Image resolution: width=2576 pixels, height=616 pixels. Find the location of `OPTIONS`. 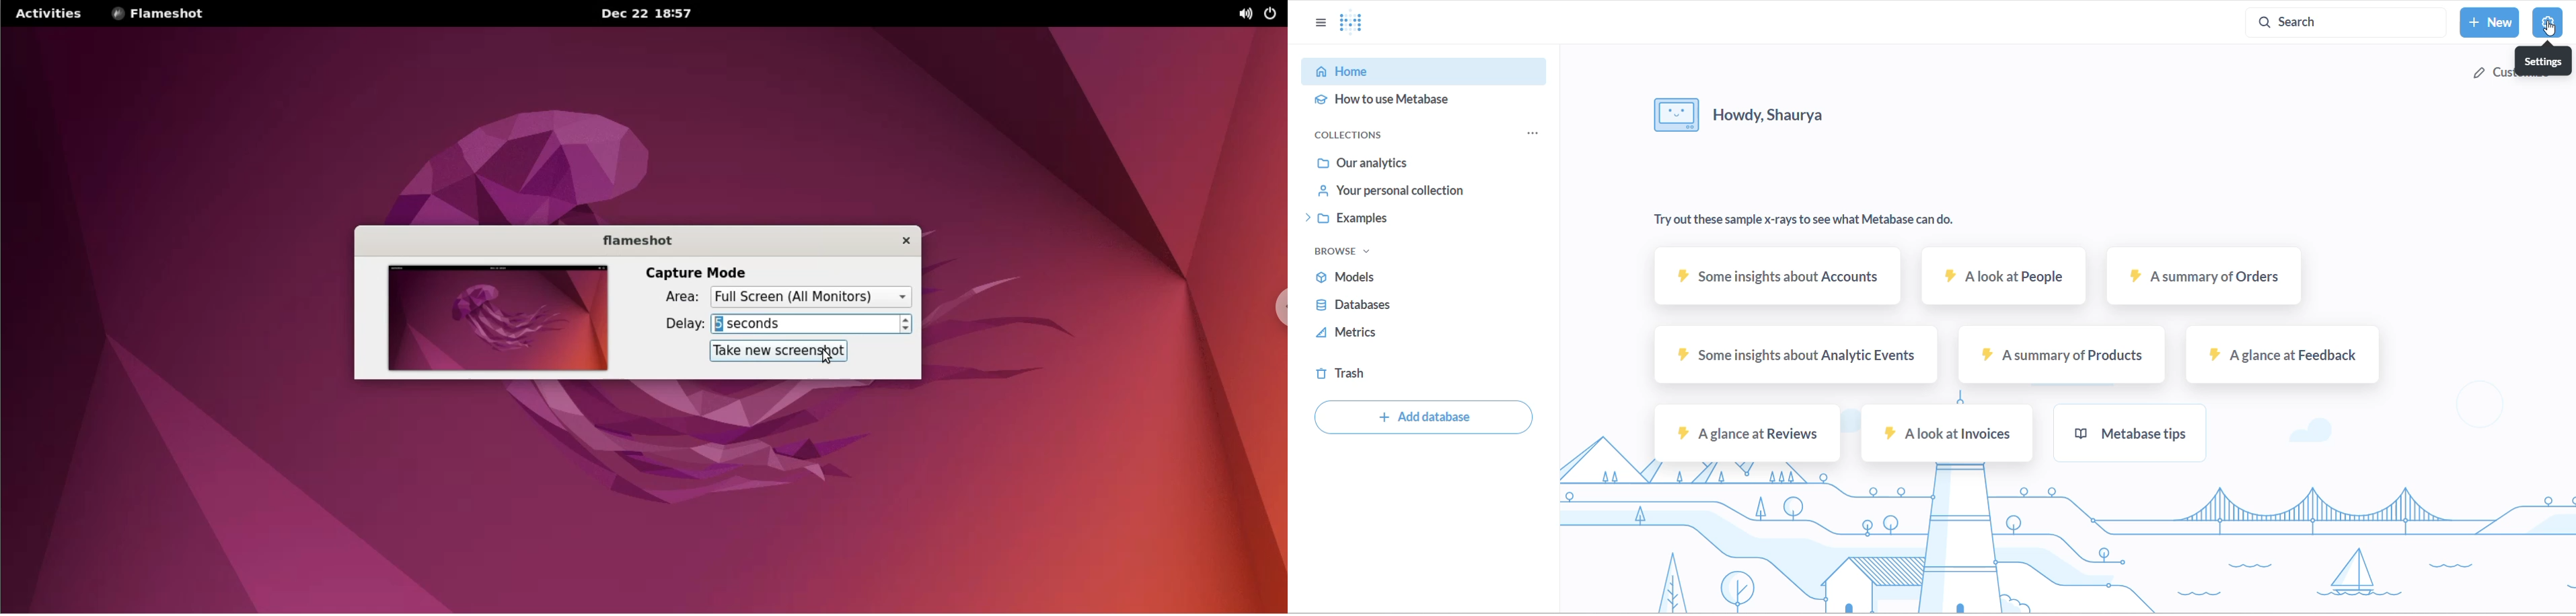

OPTIONS is located at coordinates (1537, 136).